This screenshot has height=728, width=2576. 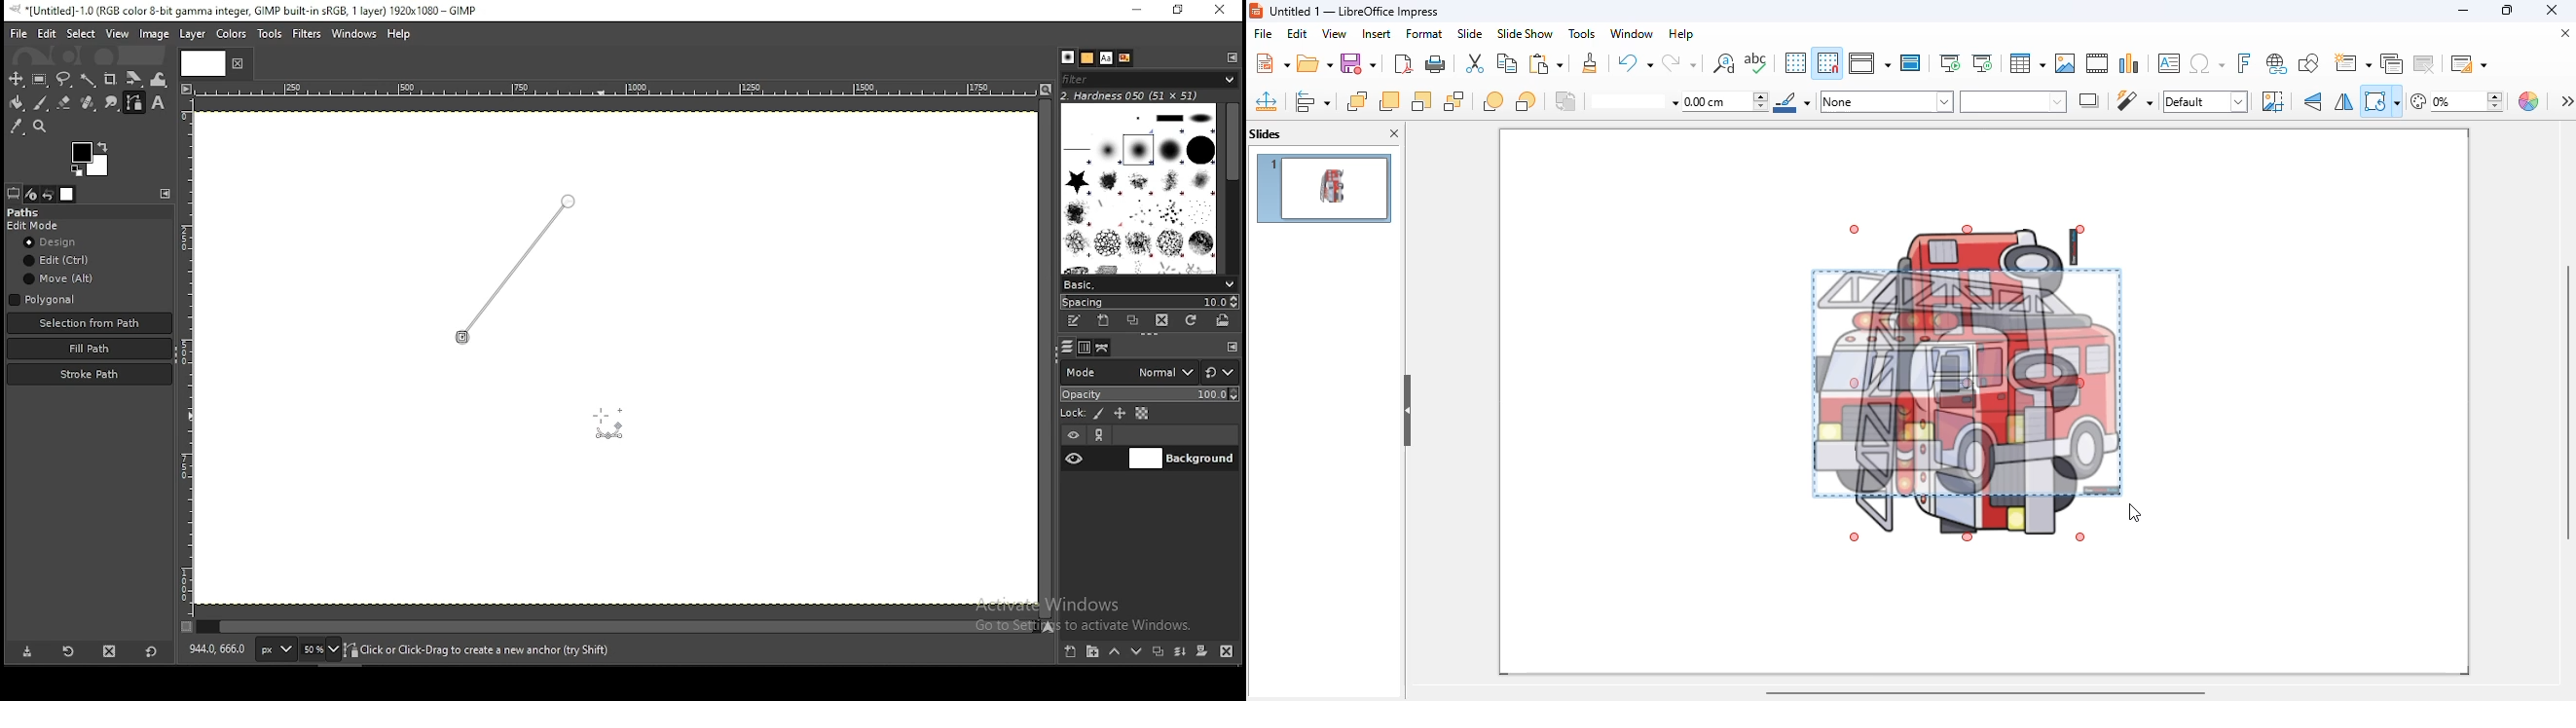 I want to click on minimize, so click(x=2464, y=10).